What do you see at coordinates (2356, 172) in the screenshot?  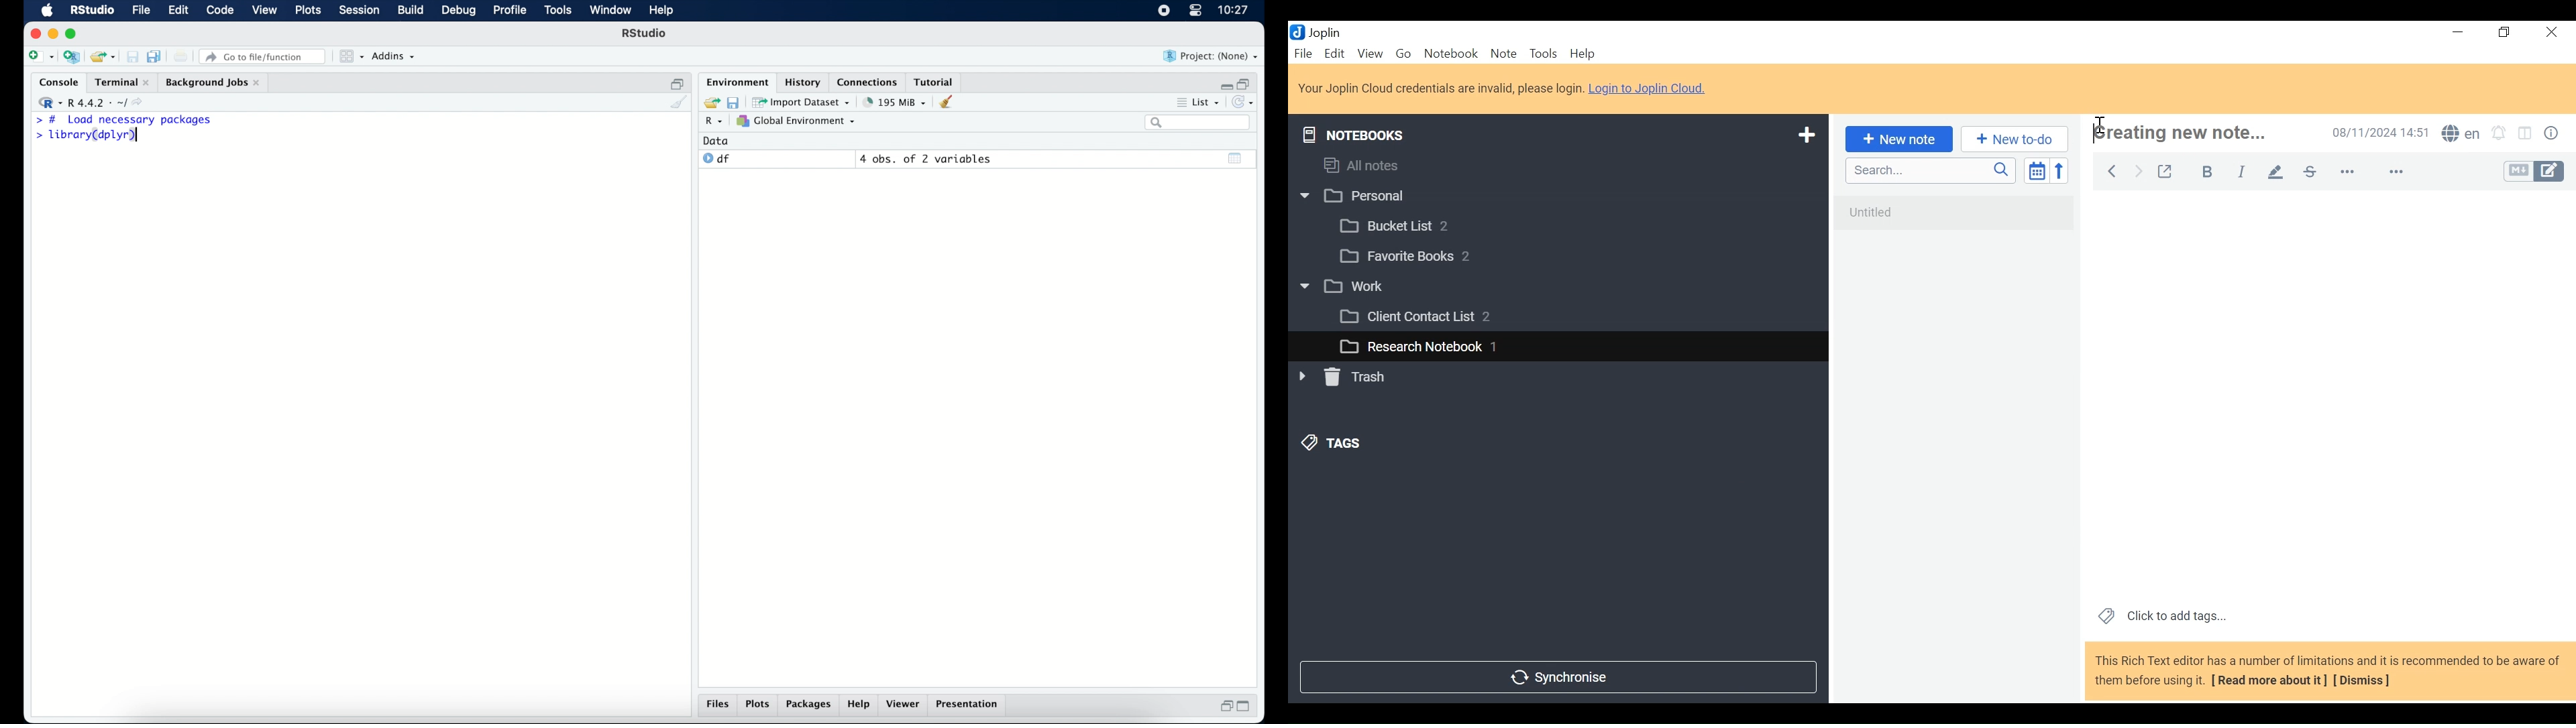 I see `more options` at bounding box center [2356, 172].